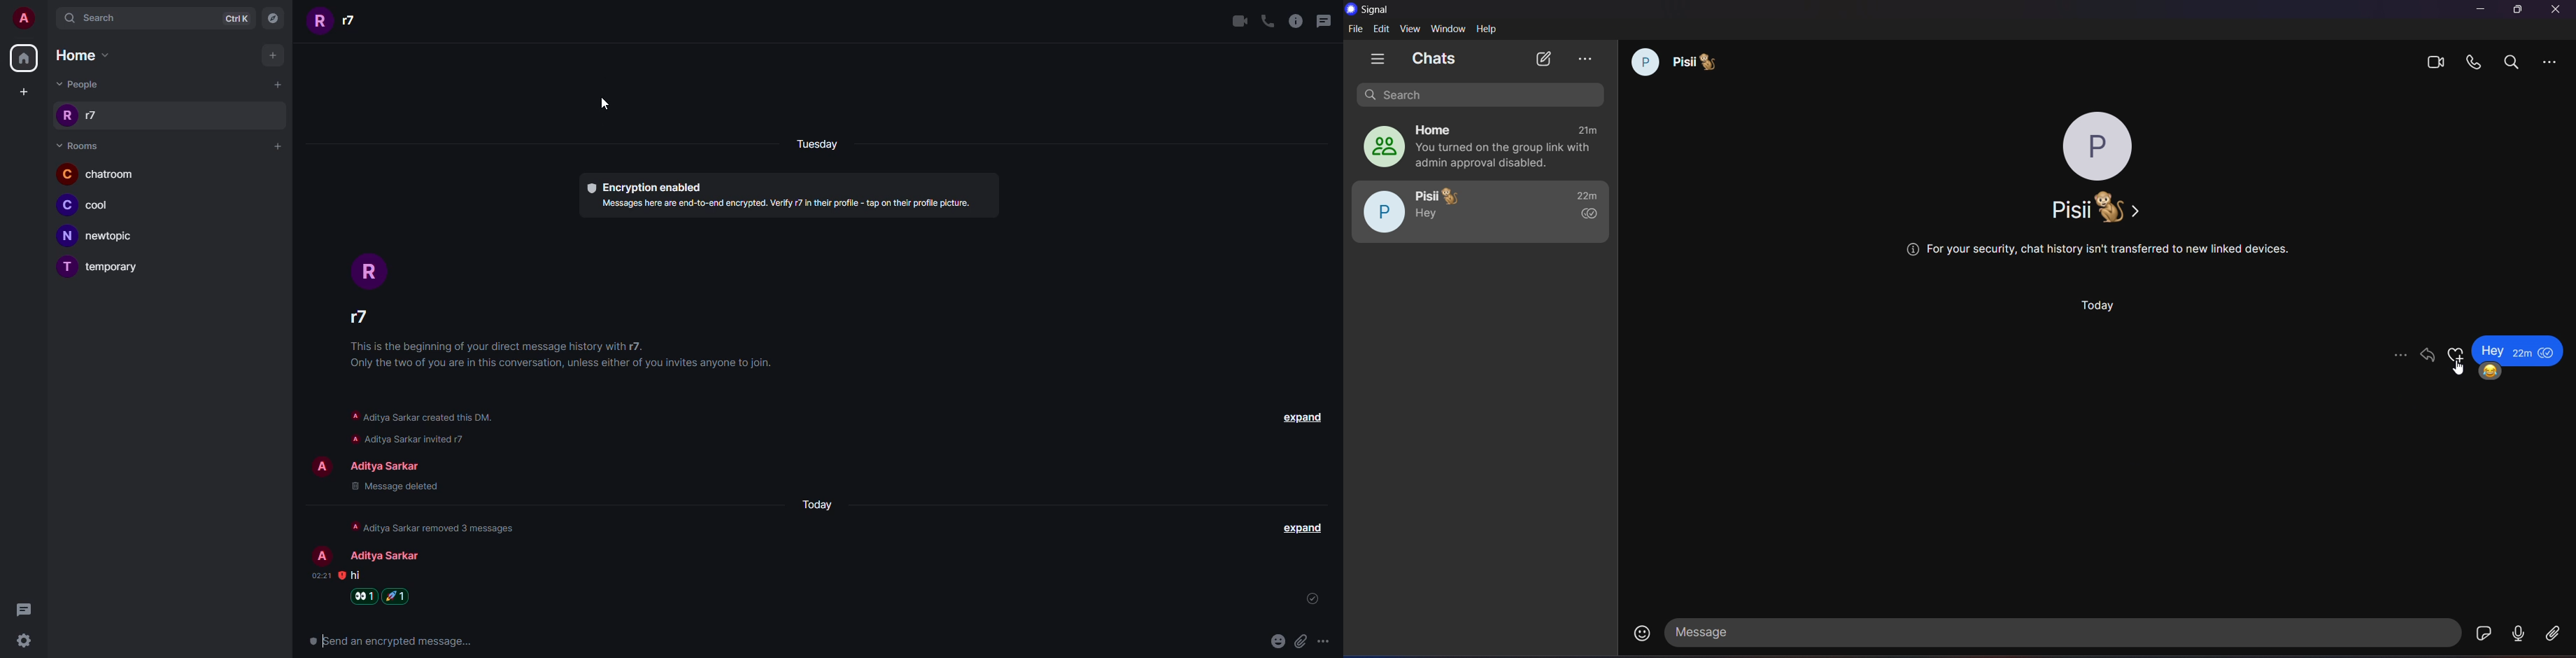  What do you see at coordinates (2426, 355) in the screenshot?
I see `tag` at bounding box center [2426, 355].